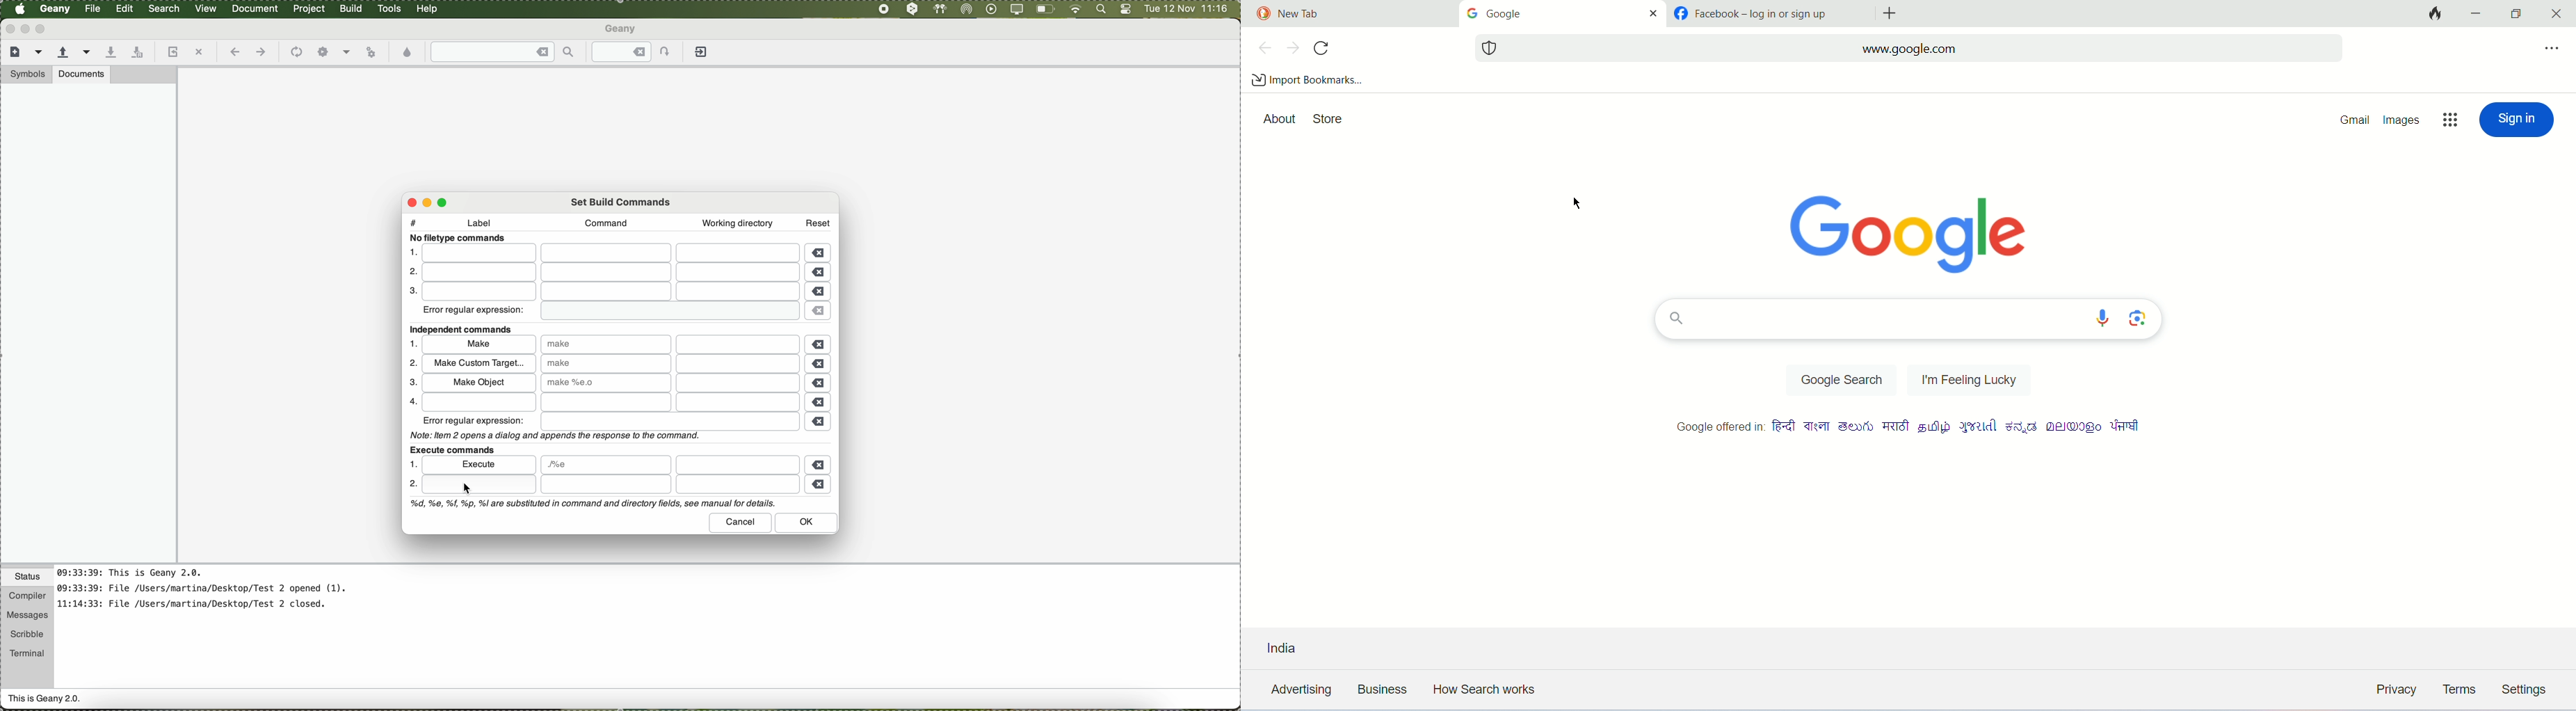 The width and height of the screenshot is (2576, 728). What do you see at coordinates (42, 29) in the screenshot?
I see `maximize` at bounding box center [42, 29].